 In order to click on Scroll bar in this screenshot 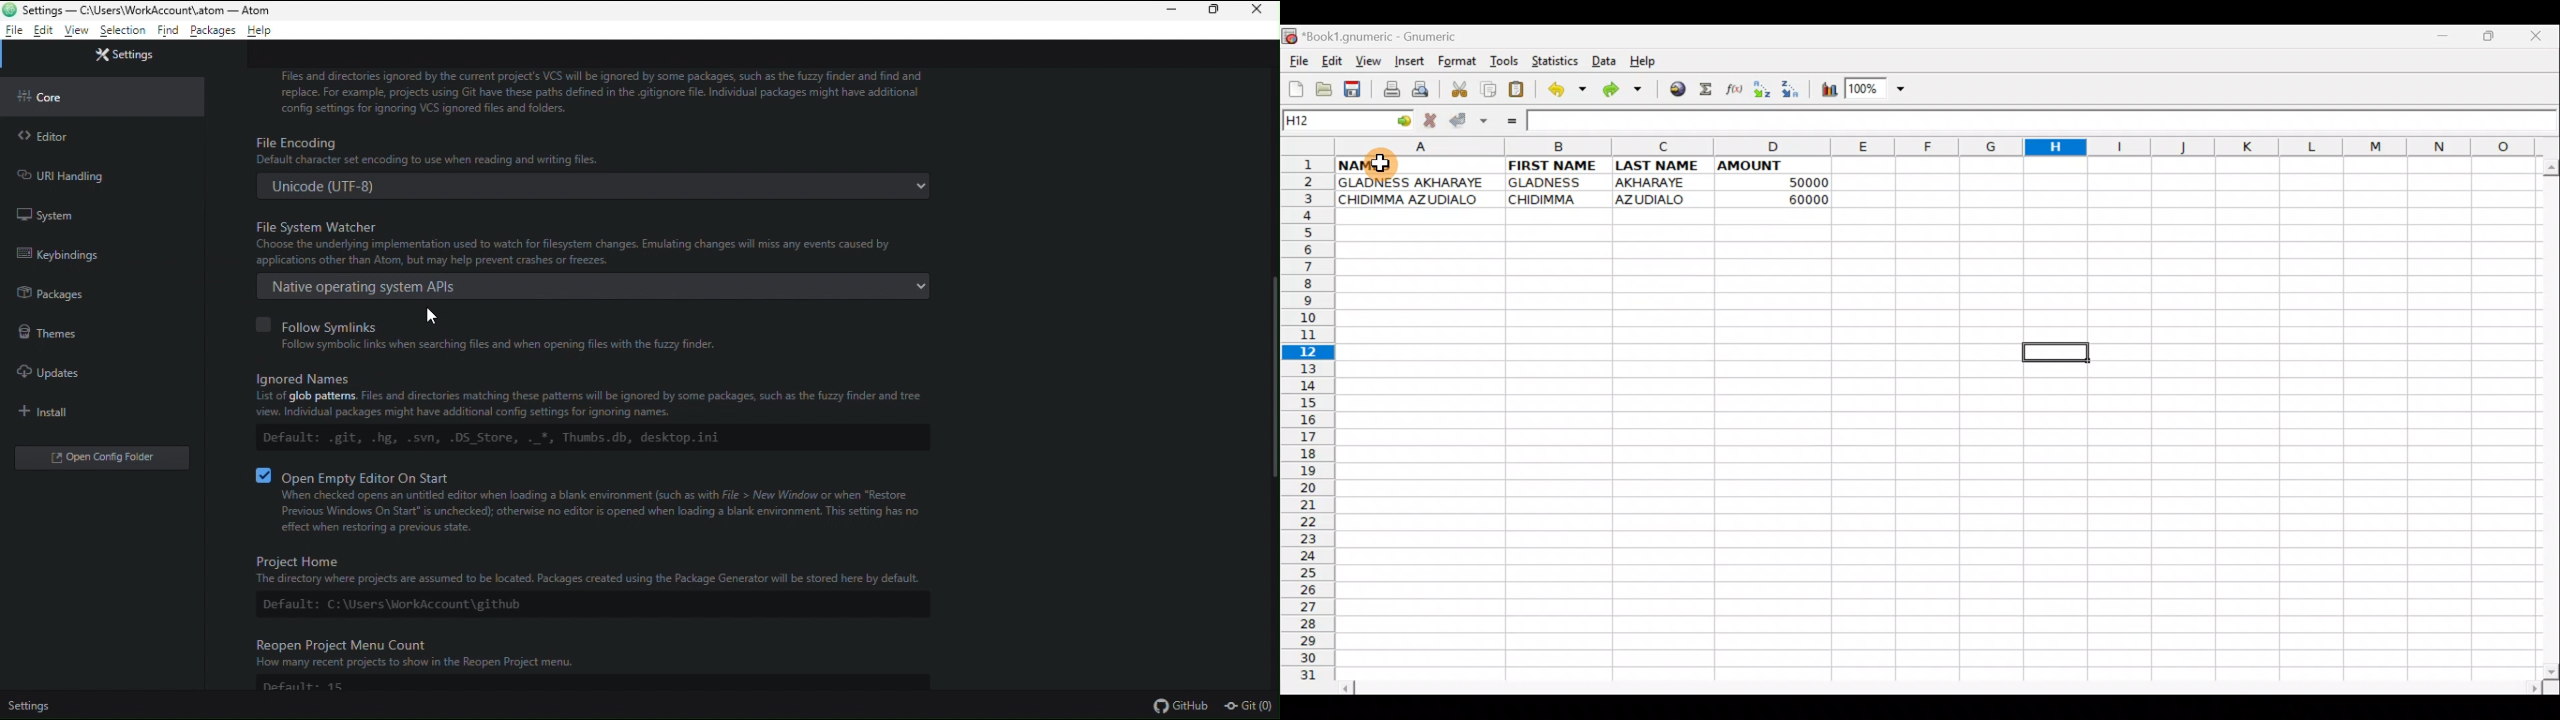, I will do `click(1939, 685)`.